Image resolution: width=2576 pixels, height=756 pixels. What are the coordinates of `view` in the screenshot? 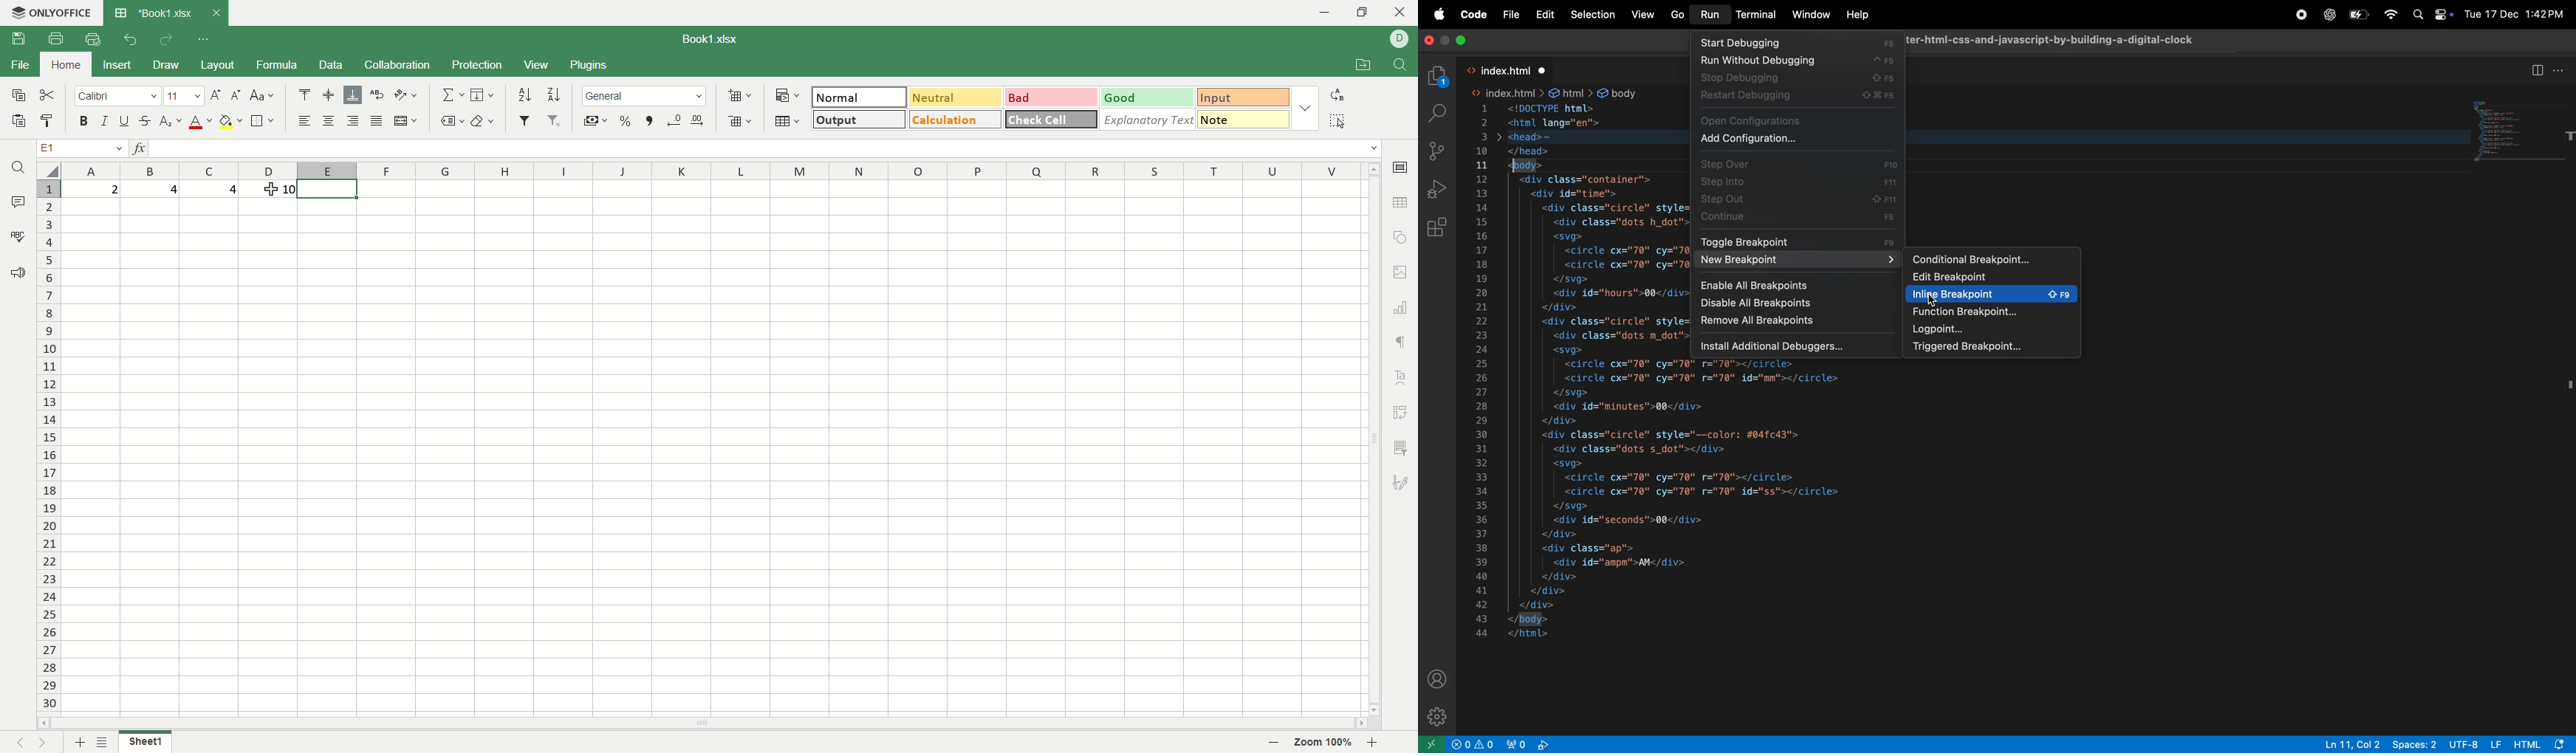 It's located at (535, 66).